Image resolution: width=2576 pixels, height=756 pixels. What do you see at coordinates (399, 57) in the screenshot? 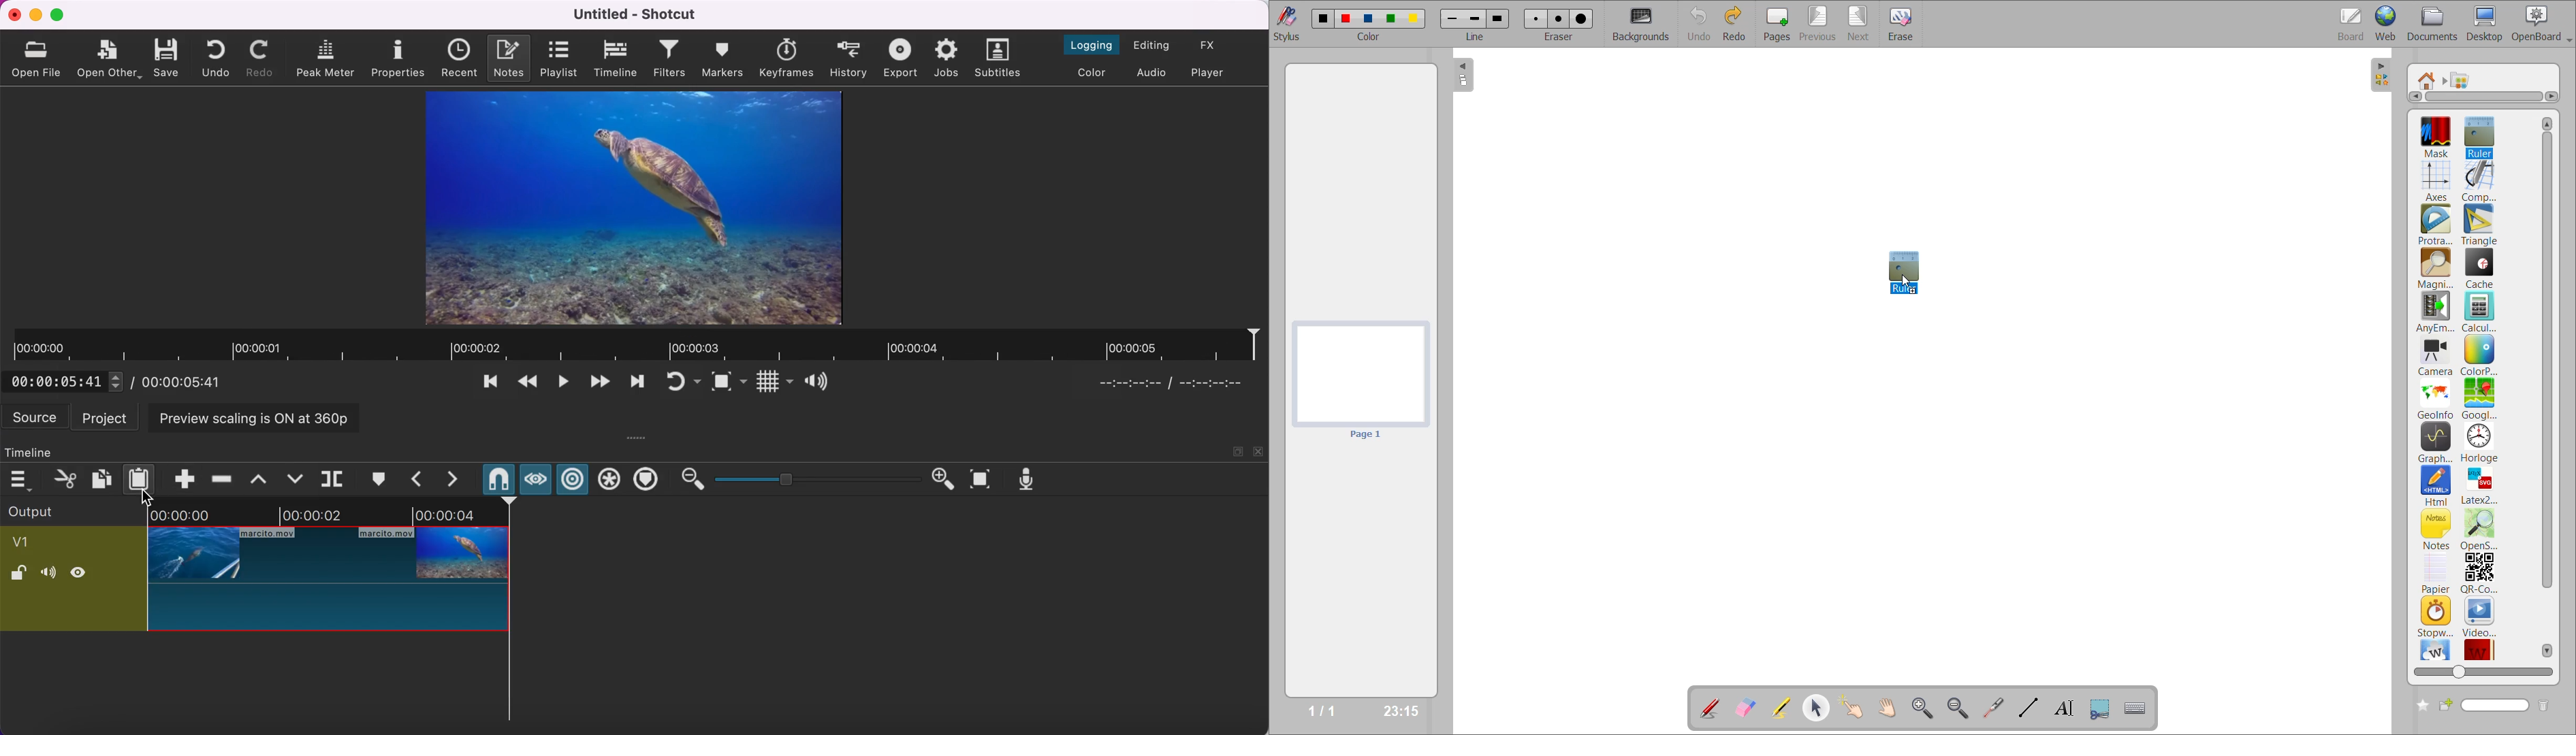
I see `properties` at bounding box center [399, 57].